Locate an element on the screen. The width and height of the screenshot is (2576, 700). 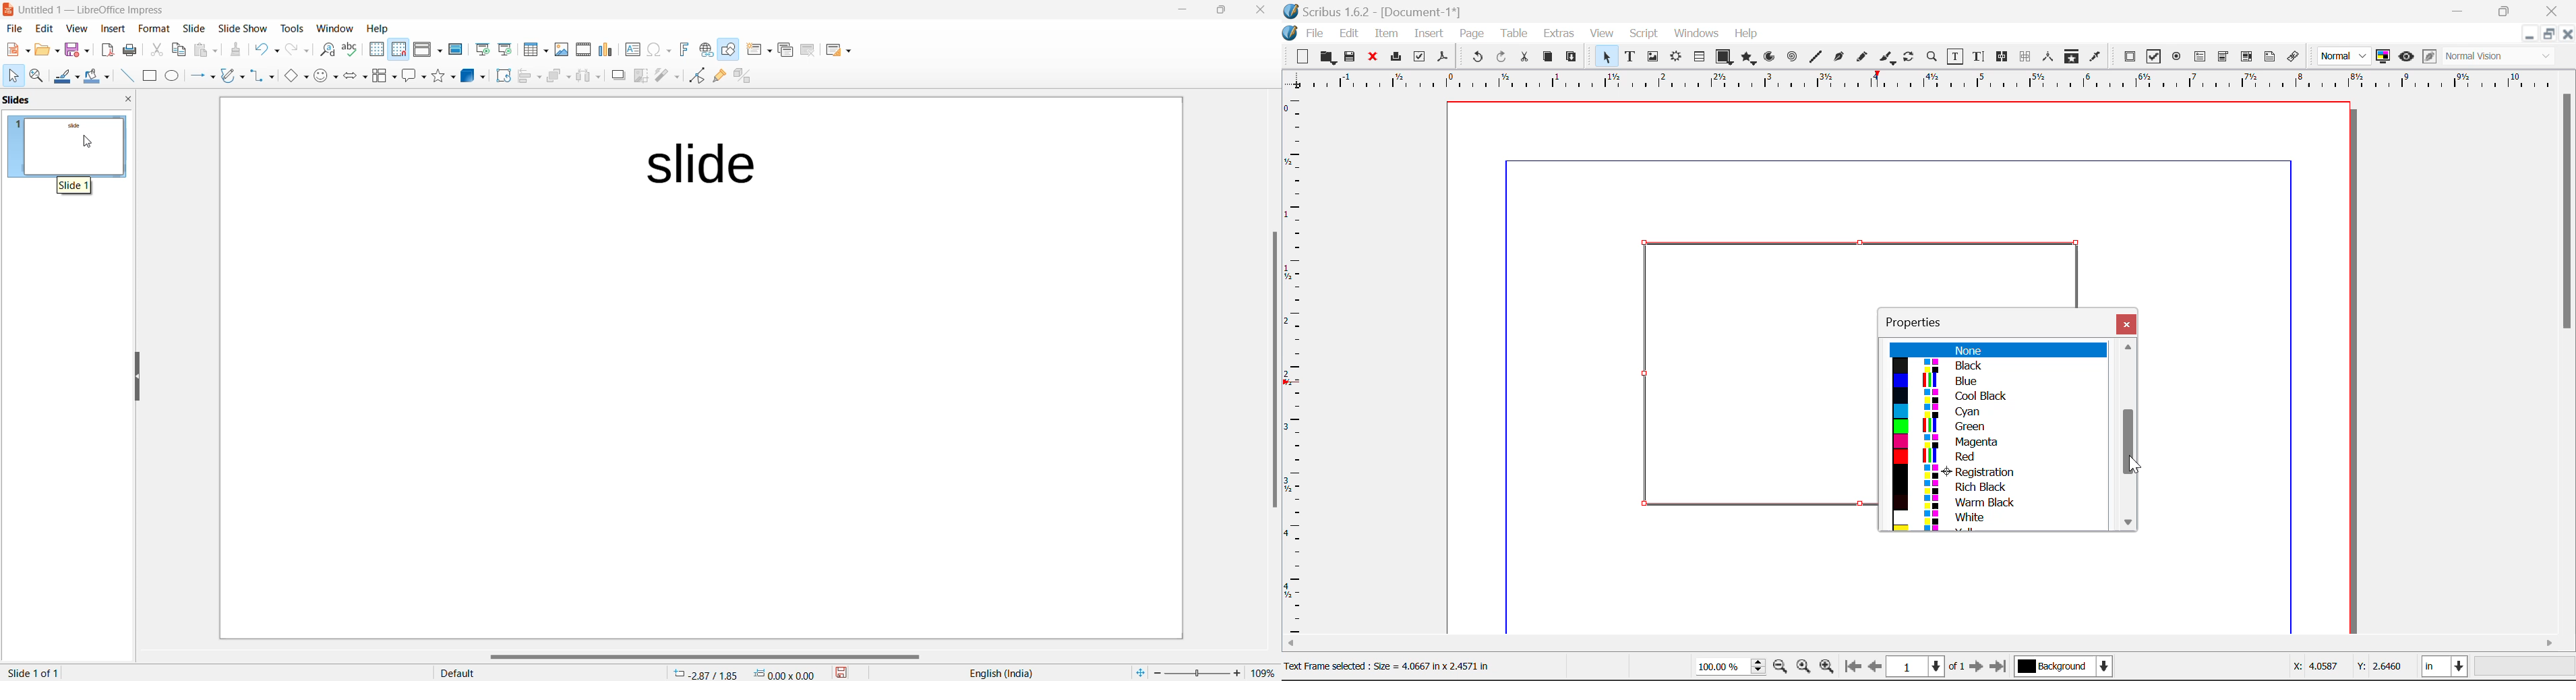
Paste options is located at coordinates (207, 49).